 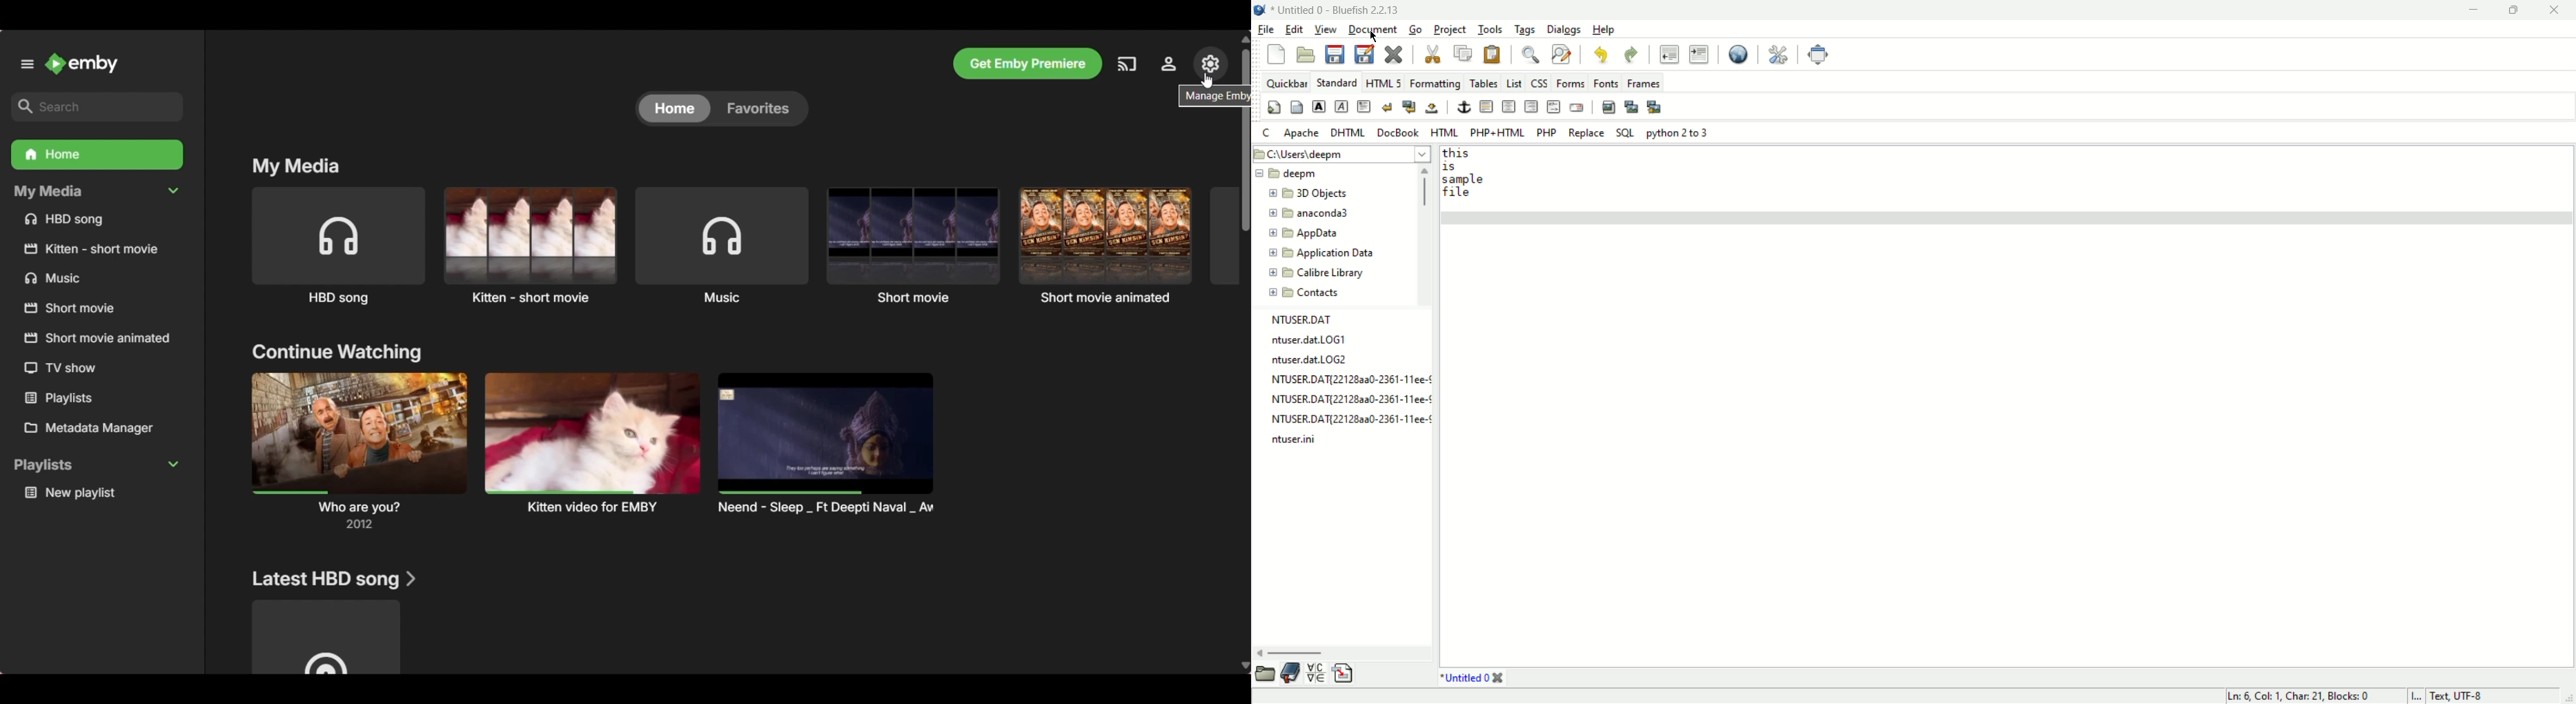 I want to click on calibre, so click(x=1319, y=273).